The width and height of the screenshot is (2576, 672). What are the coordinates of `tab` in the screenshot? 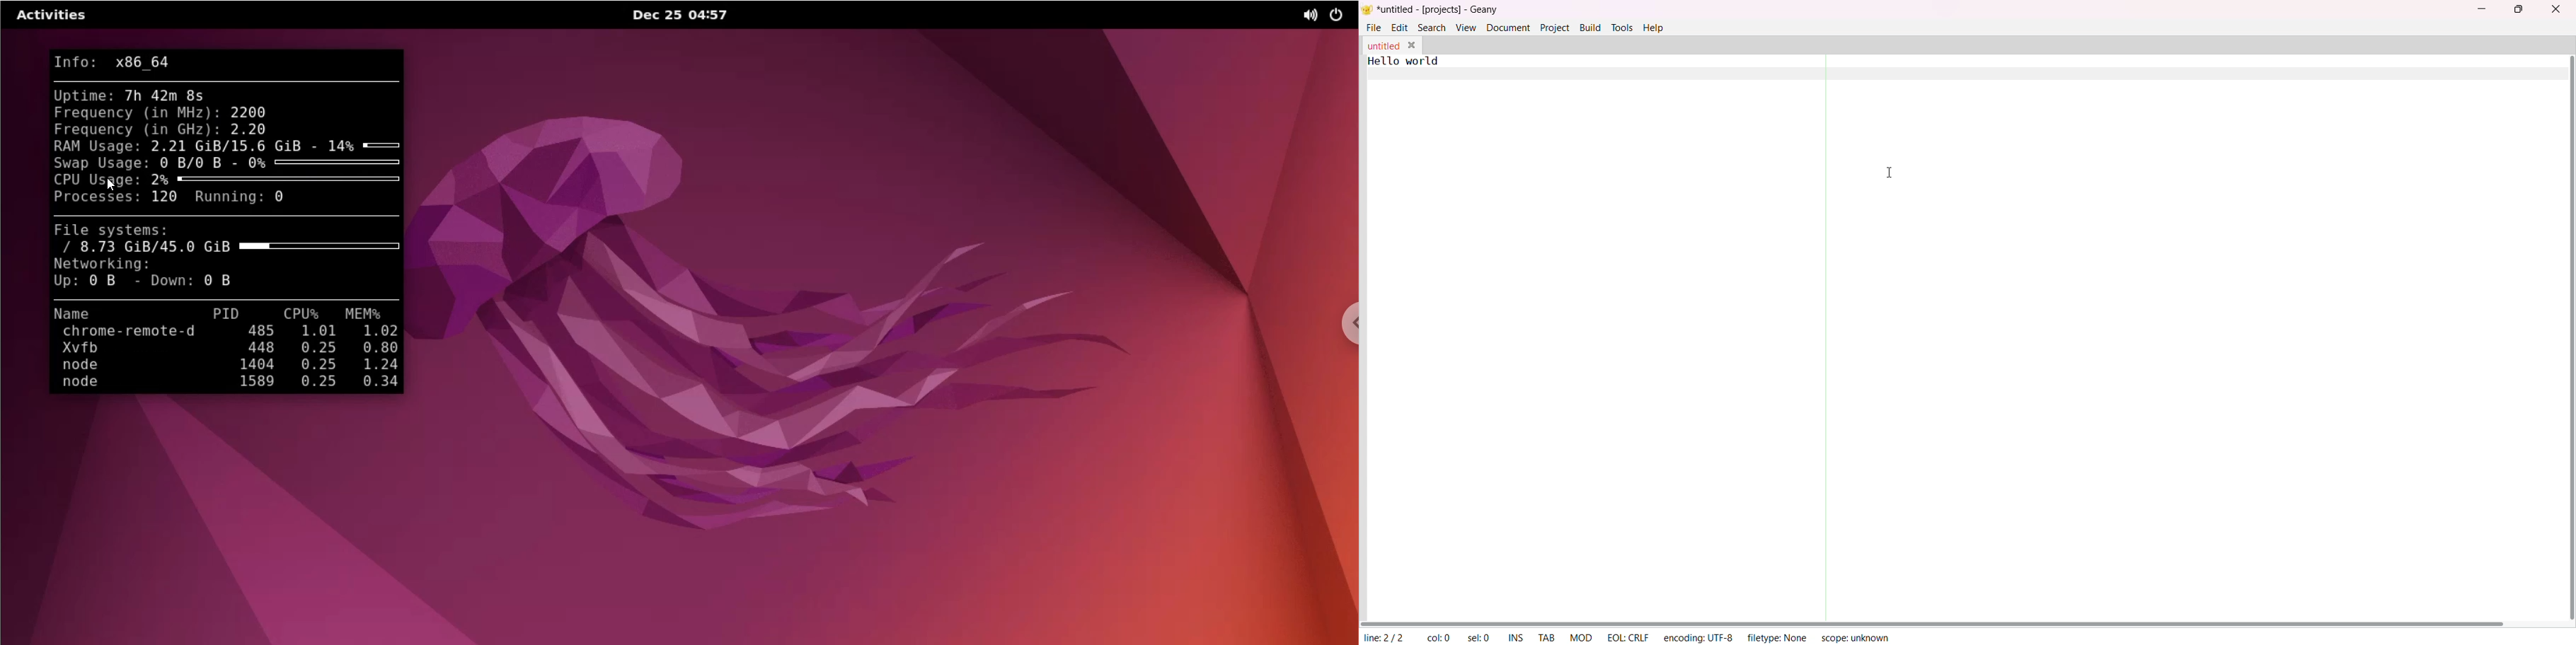 It's located at (1547, 639).